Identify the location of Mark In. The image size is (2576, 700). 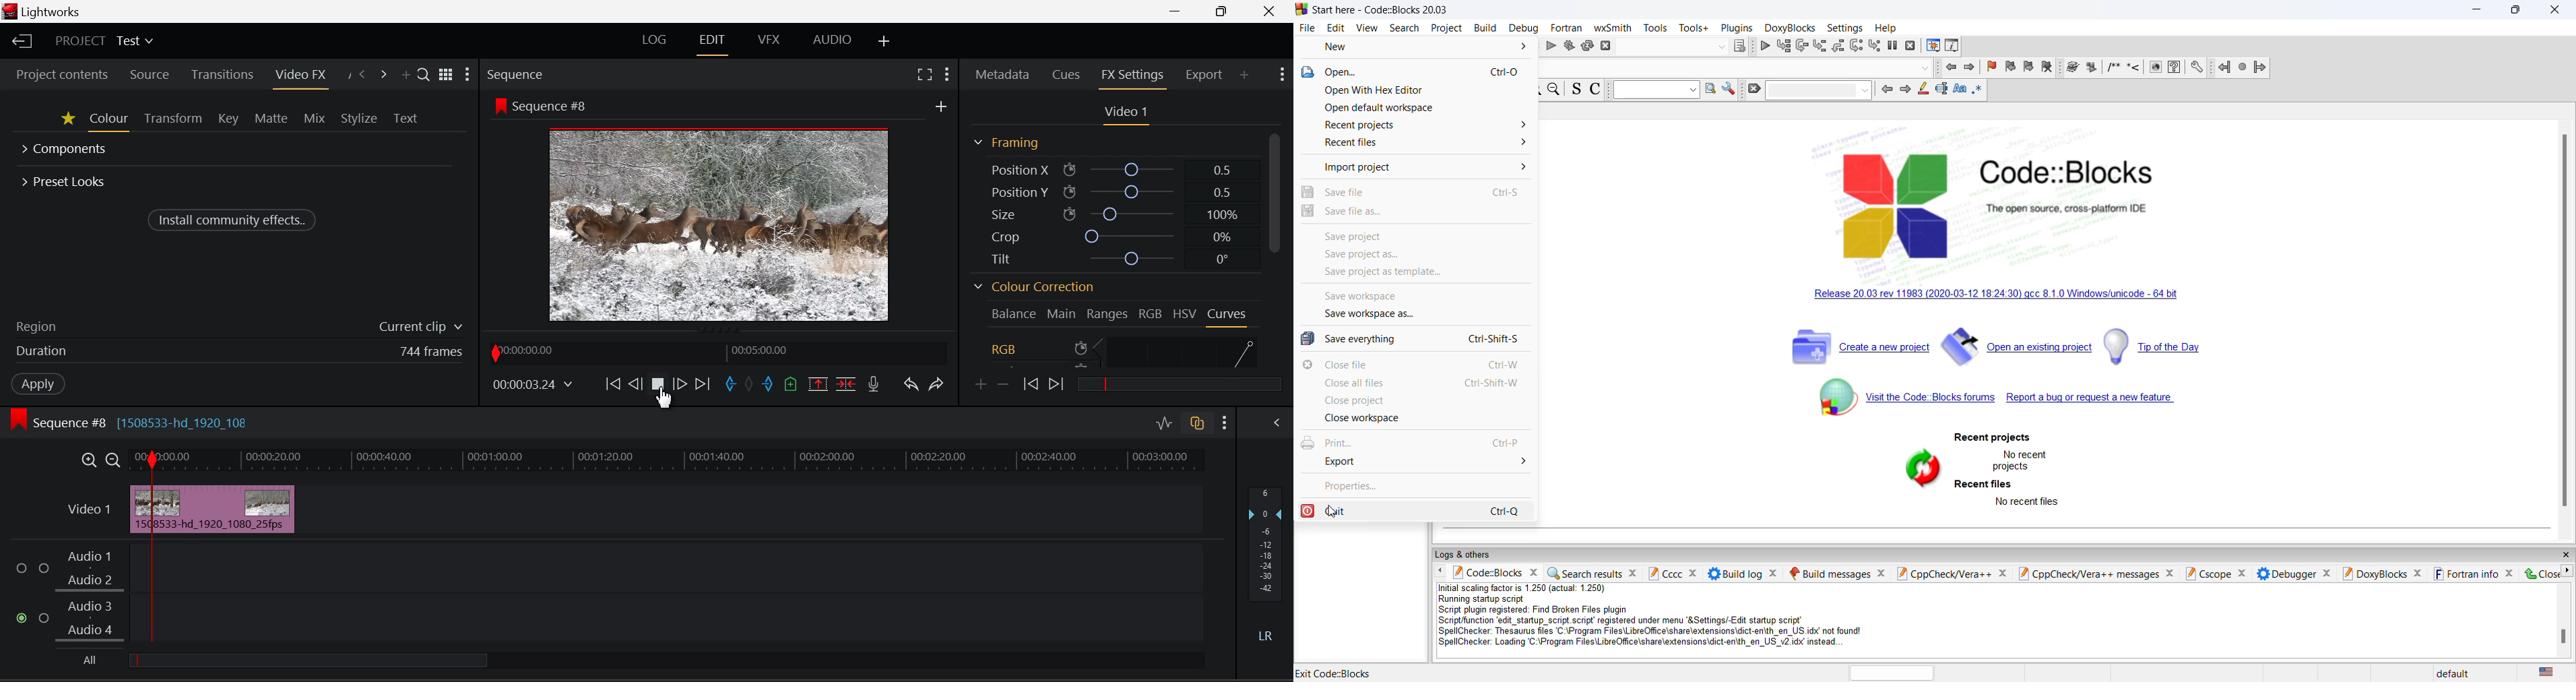
(731, 383).